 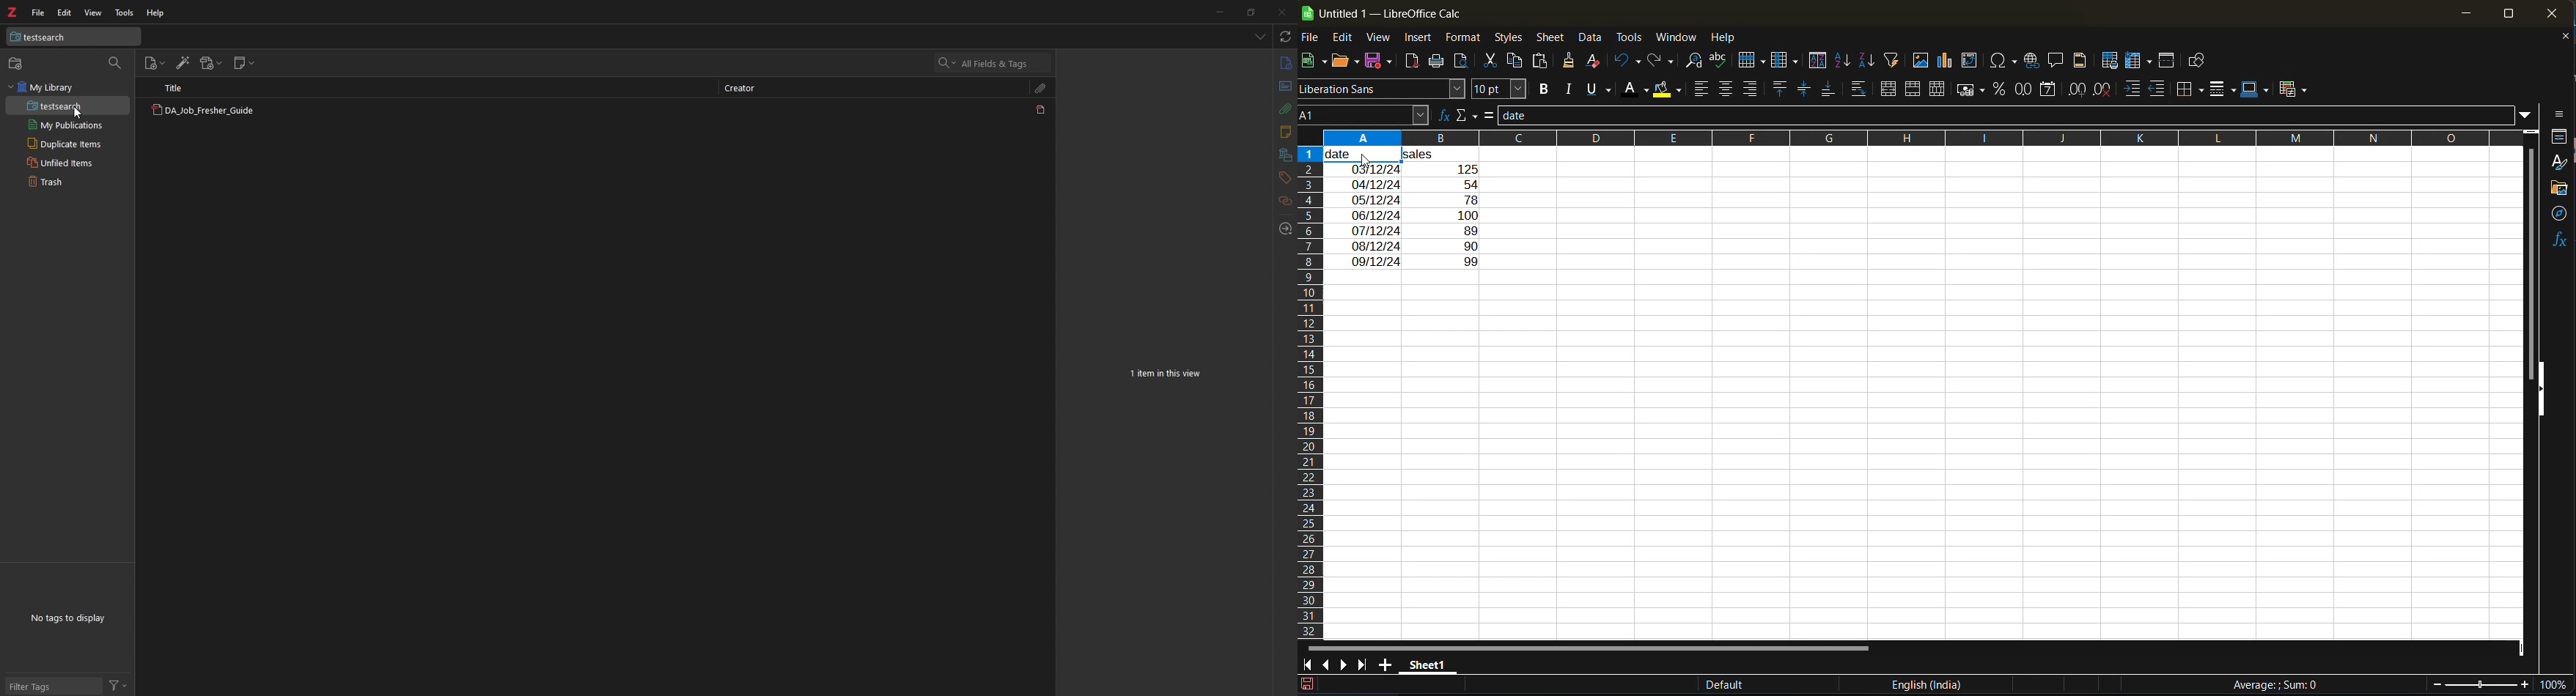 I want to click on undo, so click(x=1628, y=62).